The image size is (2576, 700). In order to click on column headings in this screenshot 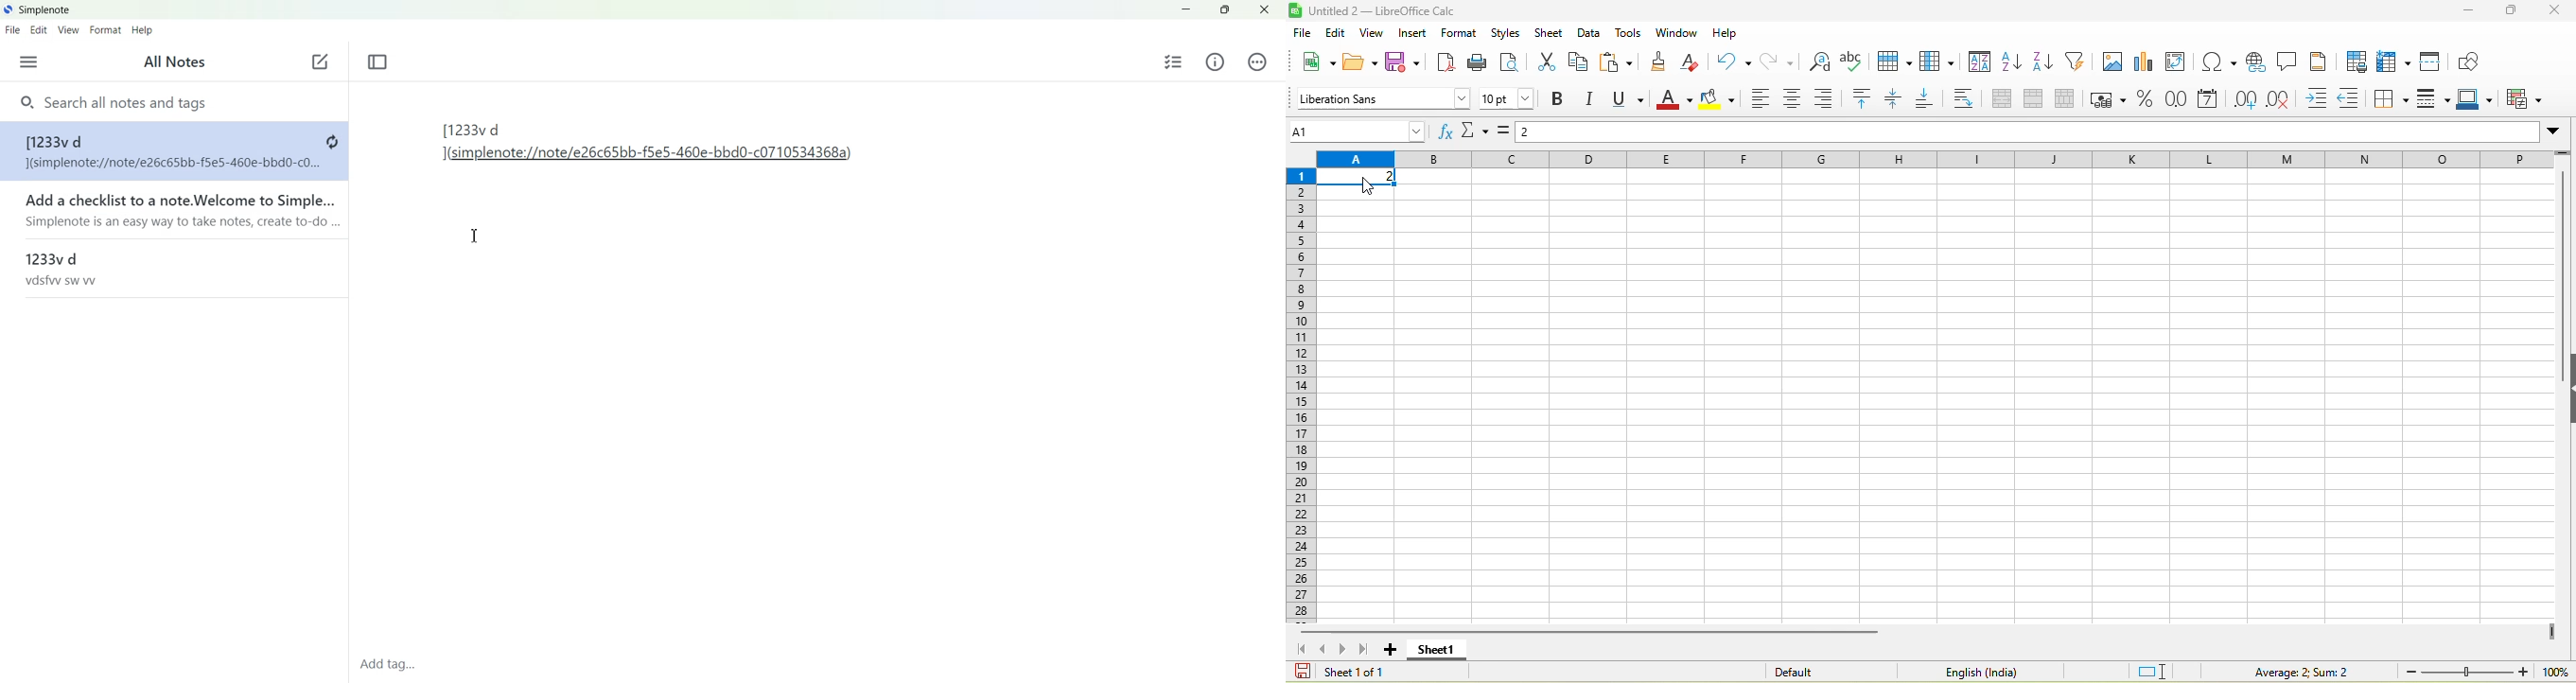, I will do `click(1934, 159)`.